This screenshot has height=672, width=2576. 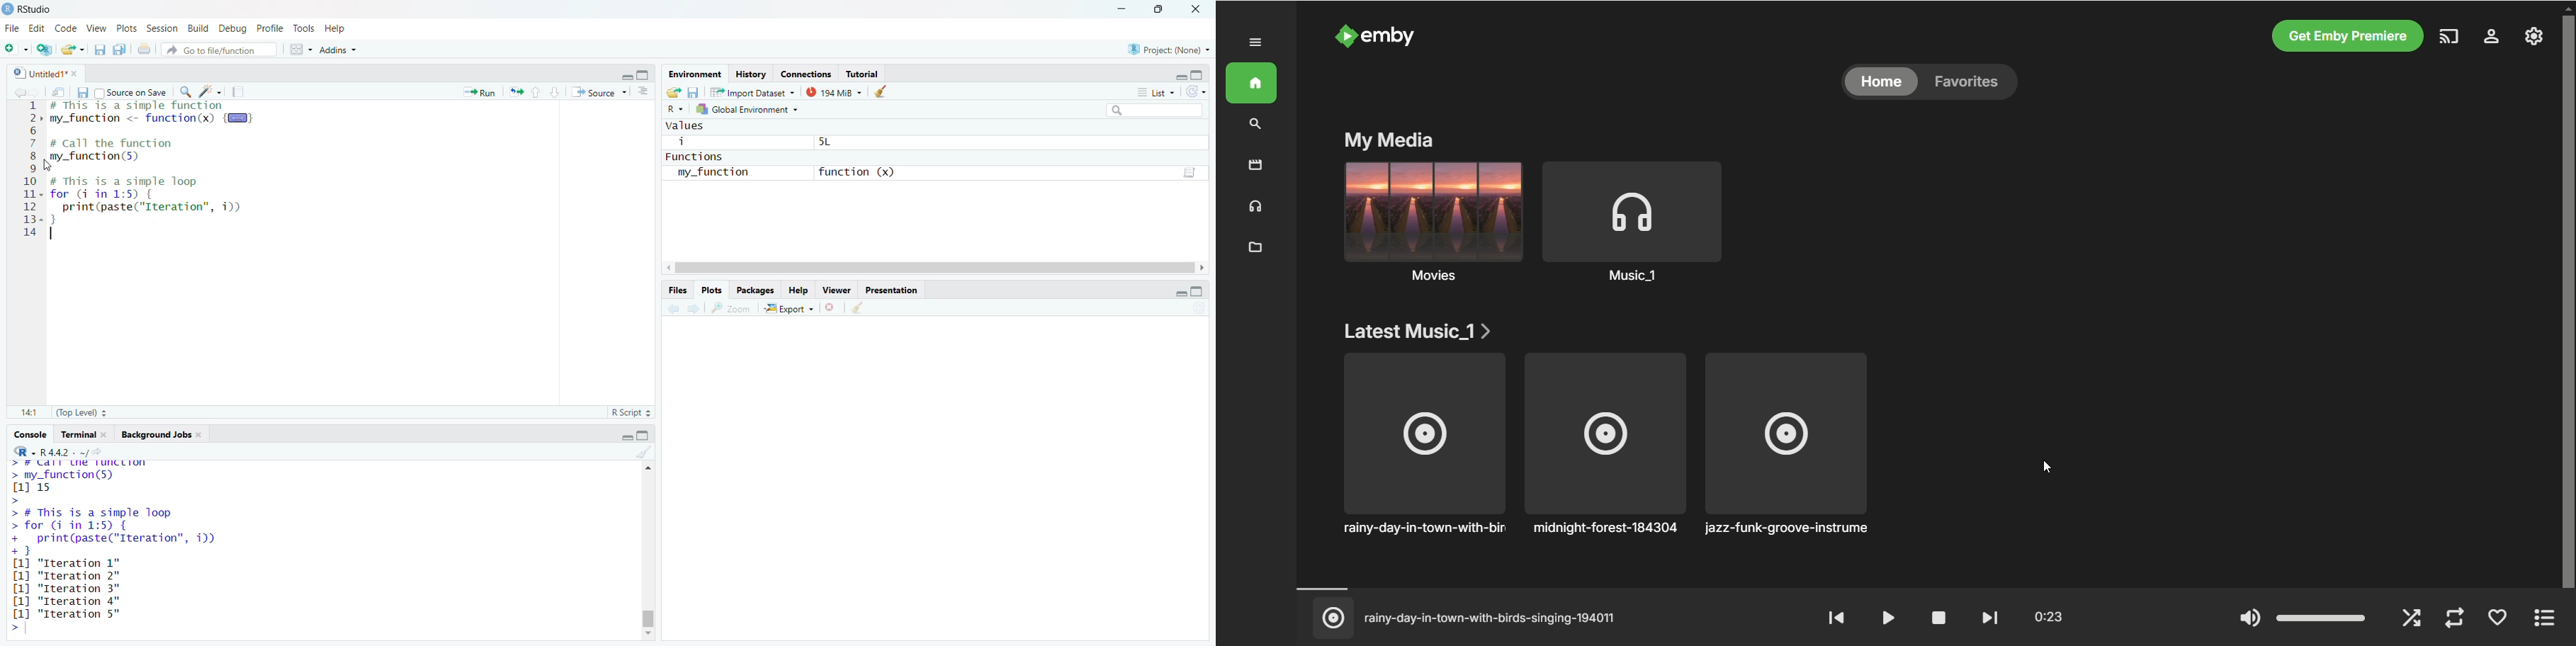 I want to click on favorite, so click(x=2499, y=618).